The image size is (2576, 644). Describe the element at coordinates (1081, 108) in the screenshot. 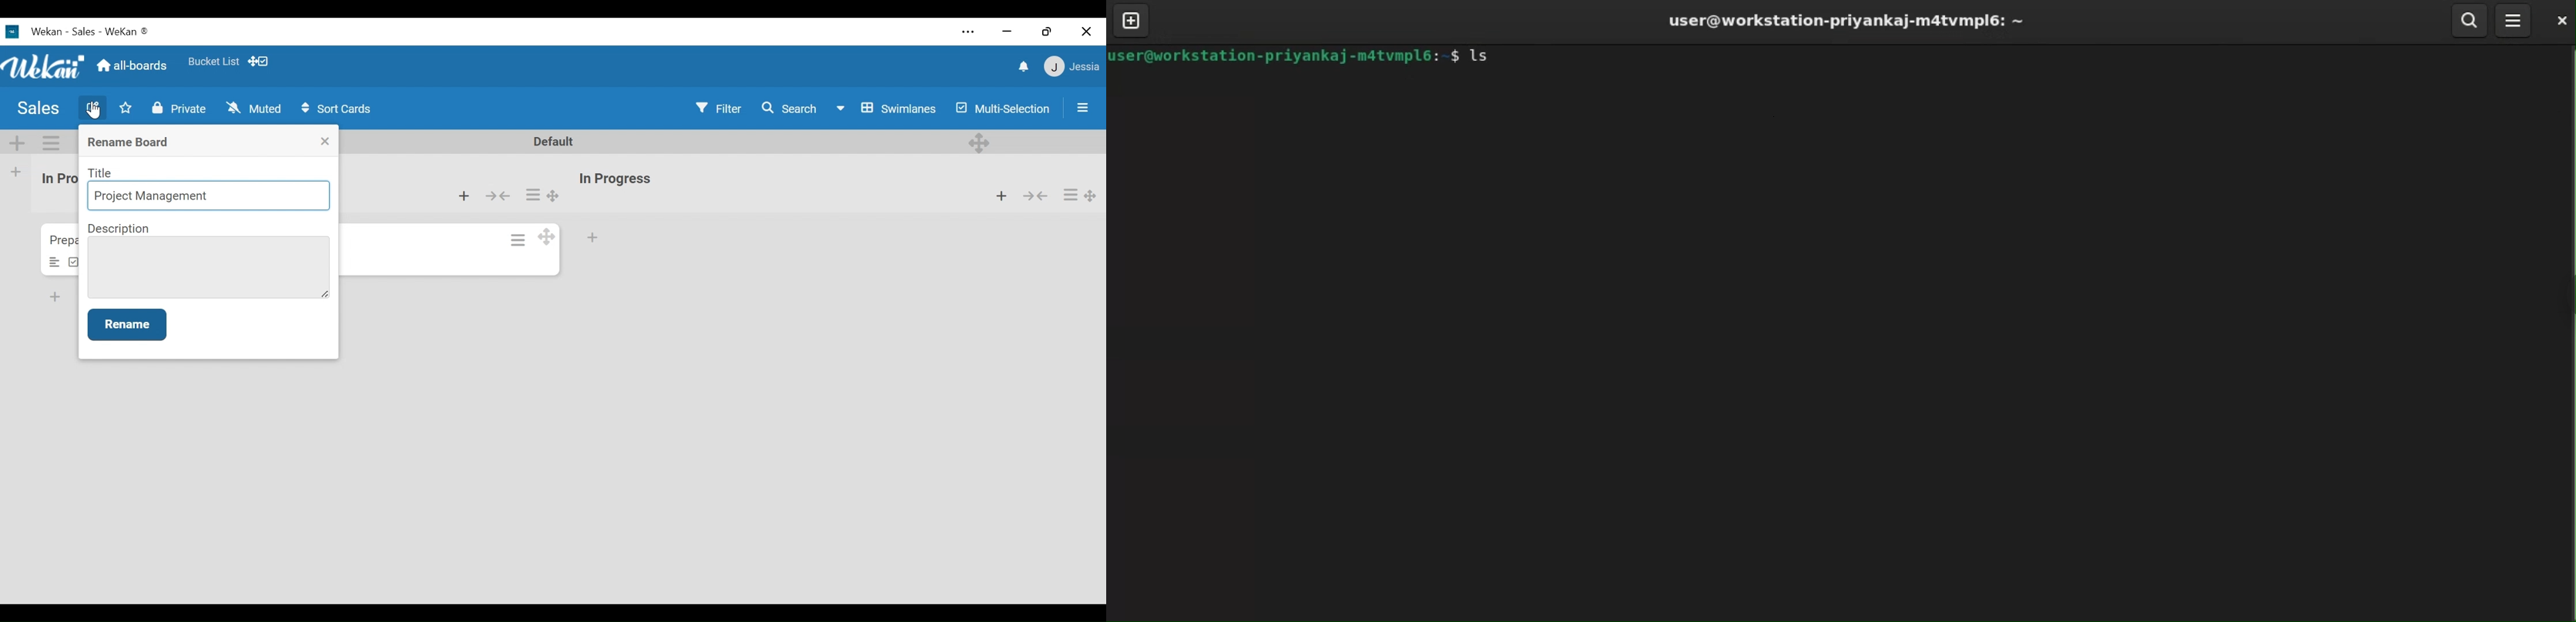

I see `Sidebar` at that location.